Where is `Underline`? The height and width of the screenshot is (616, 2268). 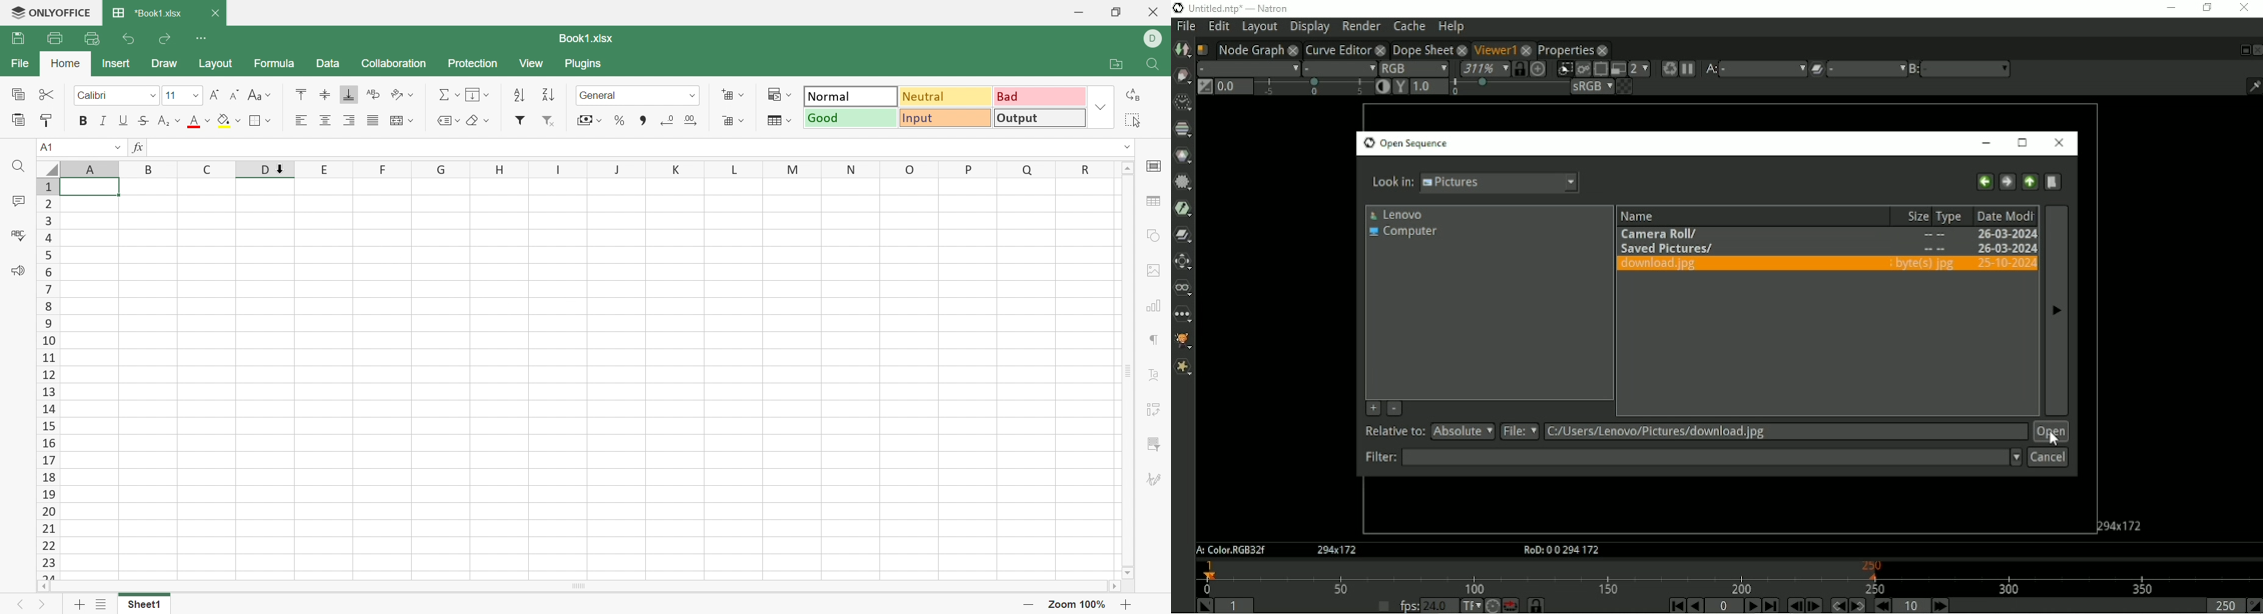 Underline is located at coordinates (125, 119).